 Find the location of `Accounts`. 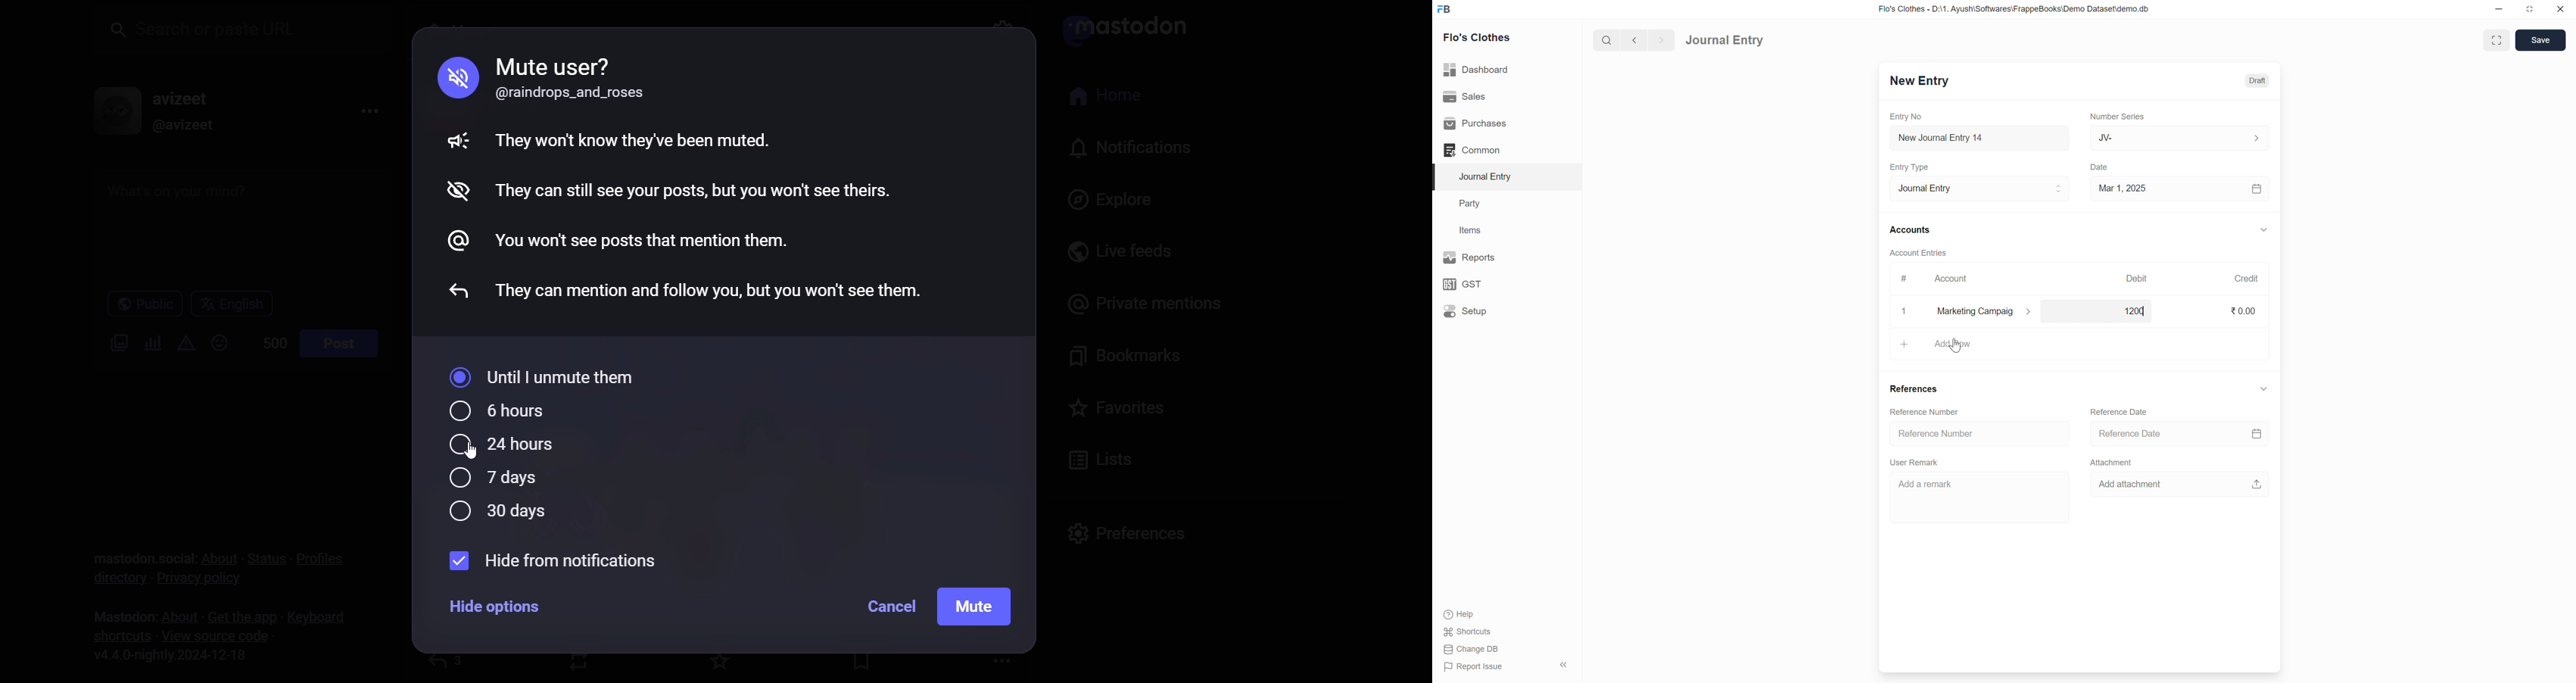

Accounts is located at coordinates (1912, 228).